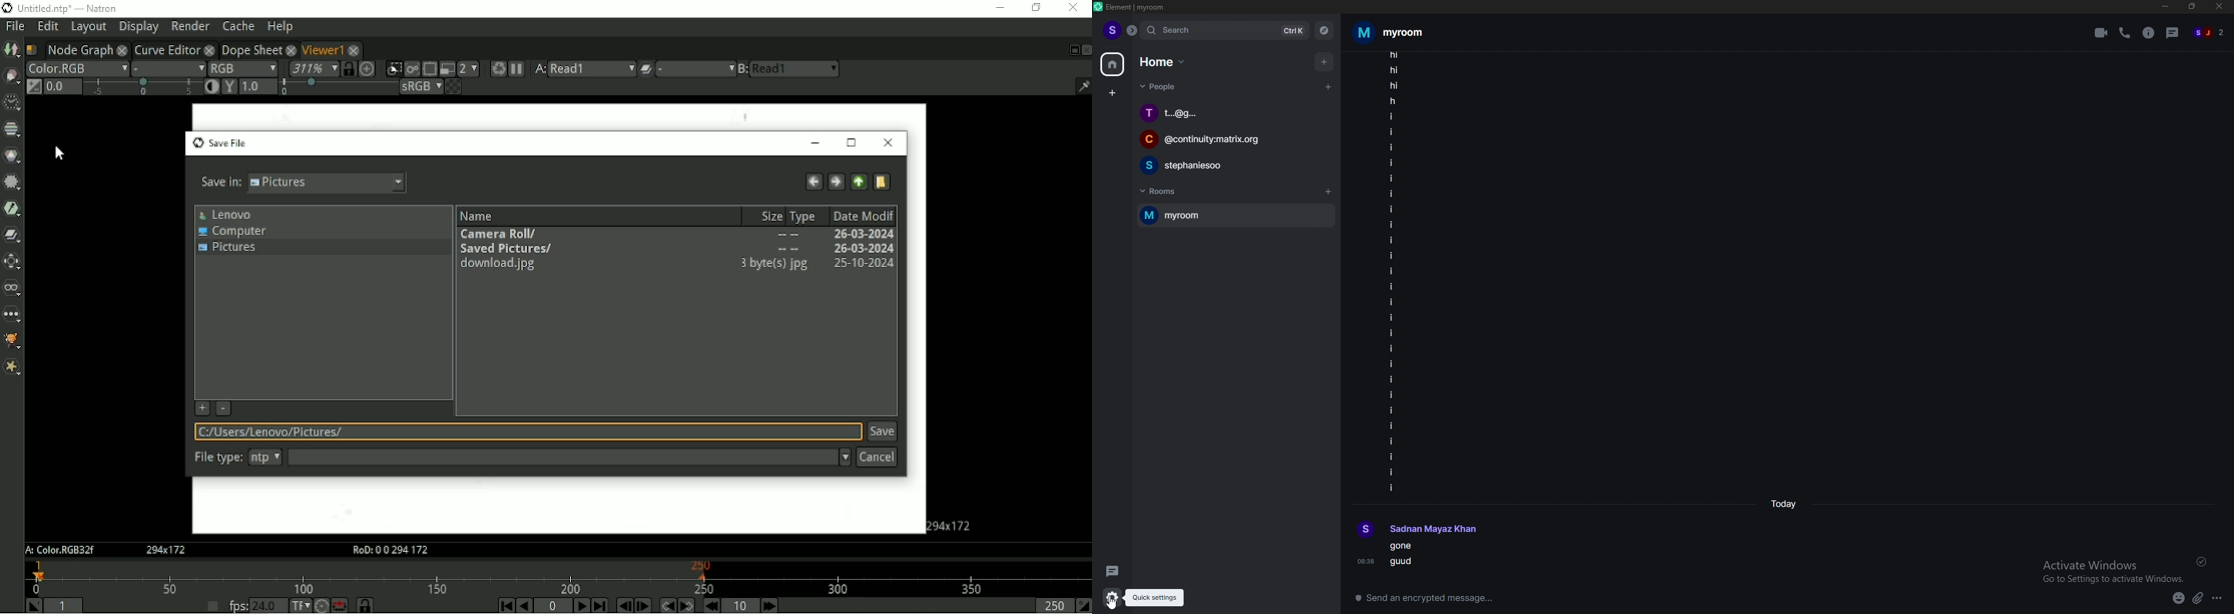 This screenshot has height=616, width=2240. I want to click on Auto-contrast, so click(210, 87).